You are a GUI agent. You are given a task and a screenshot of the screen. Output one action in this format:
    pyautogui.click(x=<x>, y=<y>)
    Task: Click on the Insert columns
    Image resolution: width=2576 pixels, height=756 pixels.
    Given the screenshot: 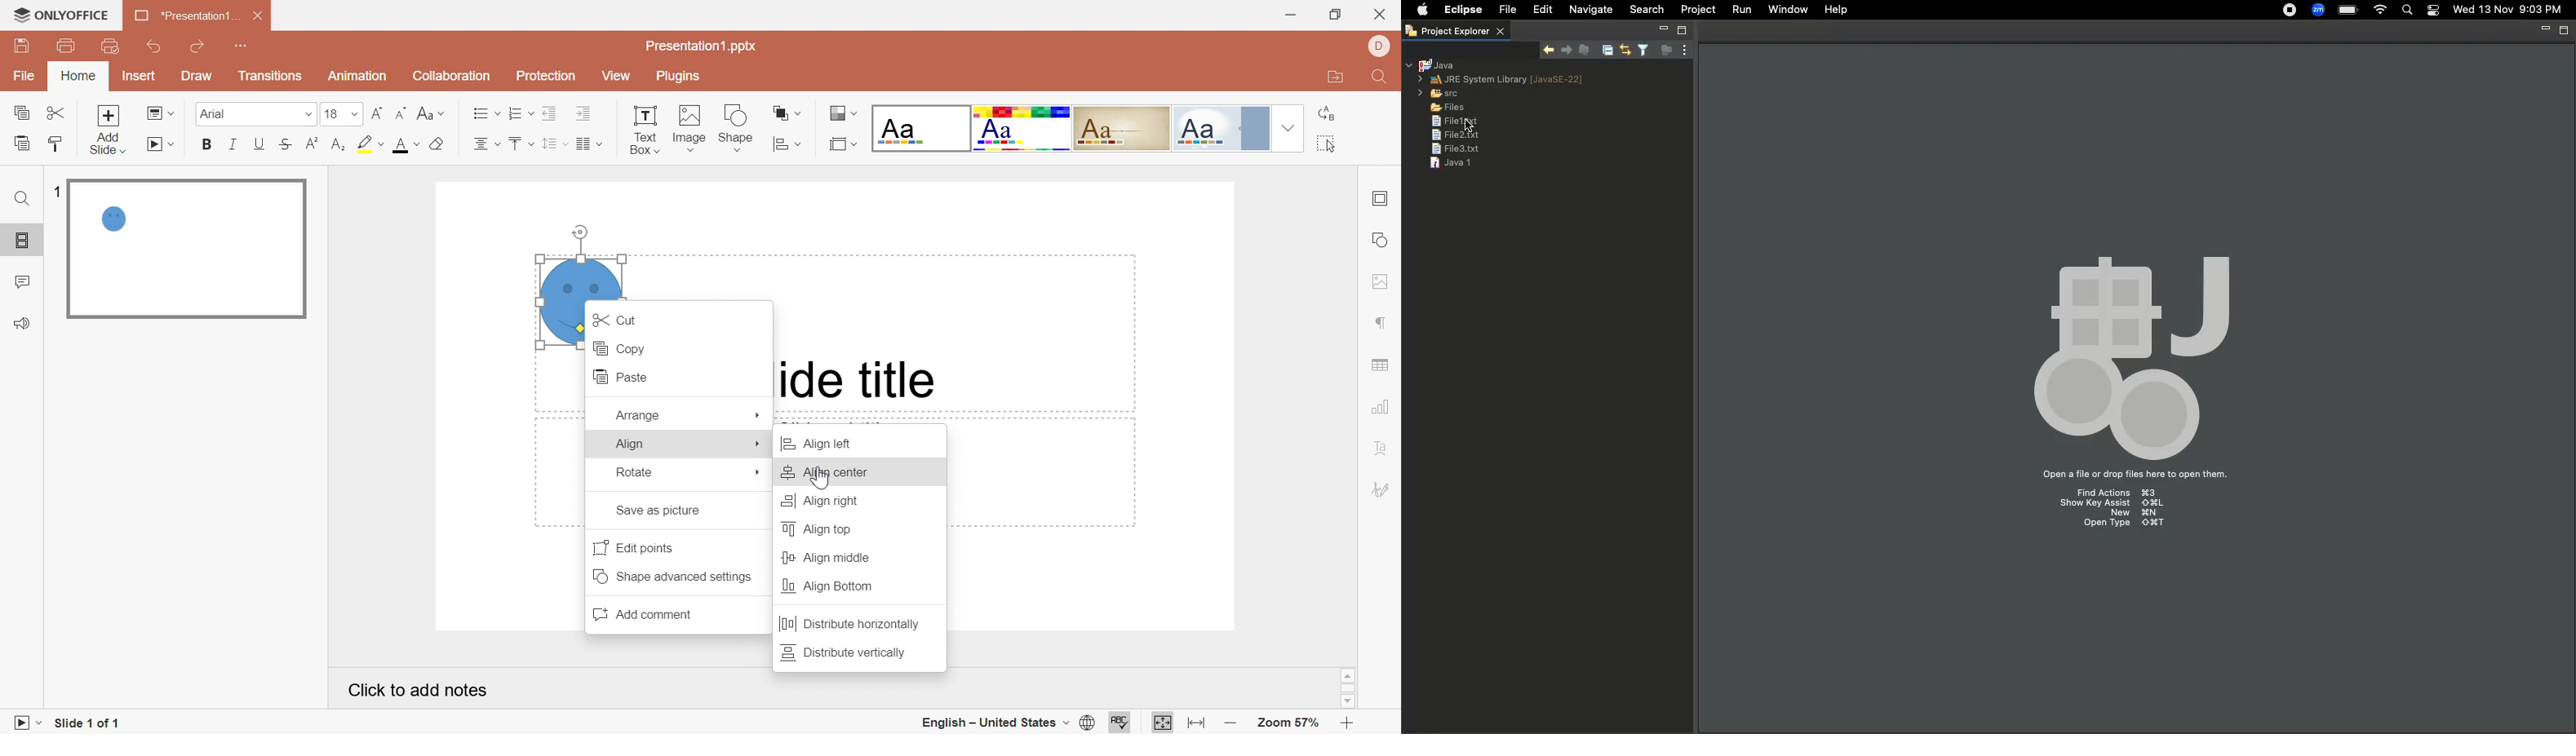 What is the action you would take?
    pyautogui.click(x=590, y=144)
    